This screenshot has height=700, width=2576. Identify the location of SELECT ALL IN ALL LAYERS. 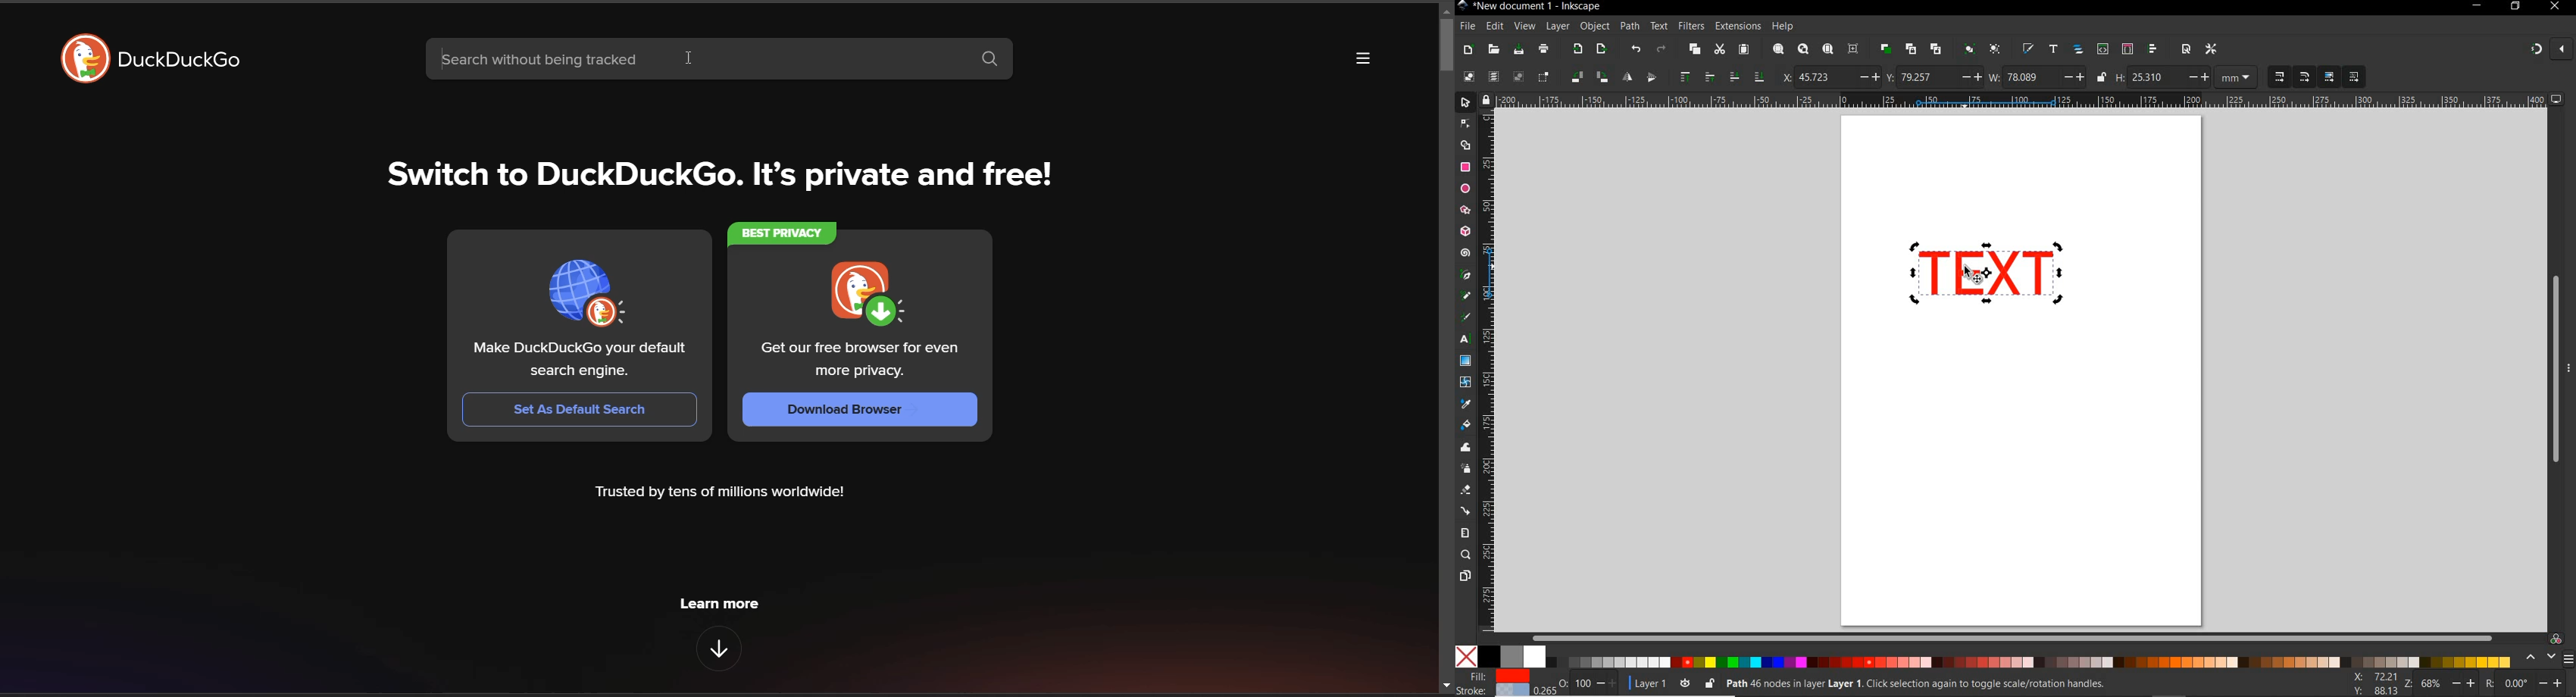
(1493, 77).